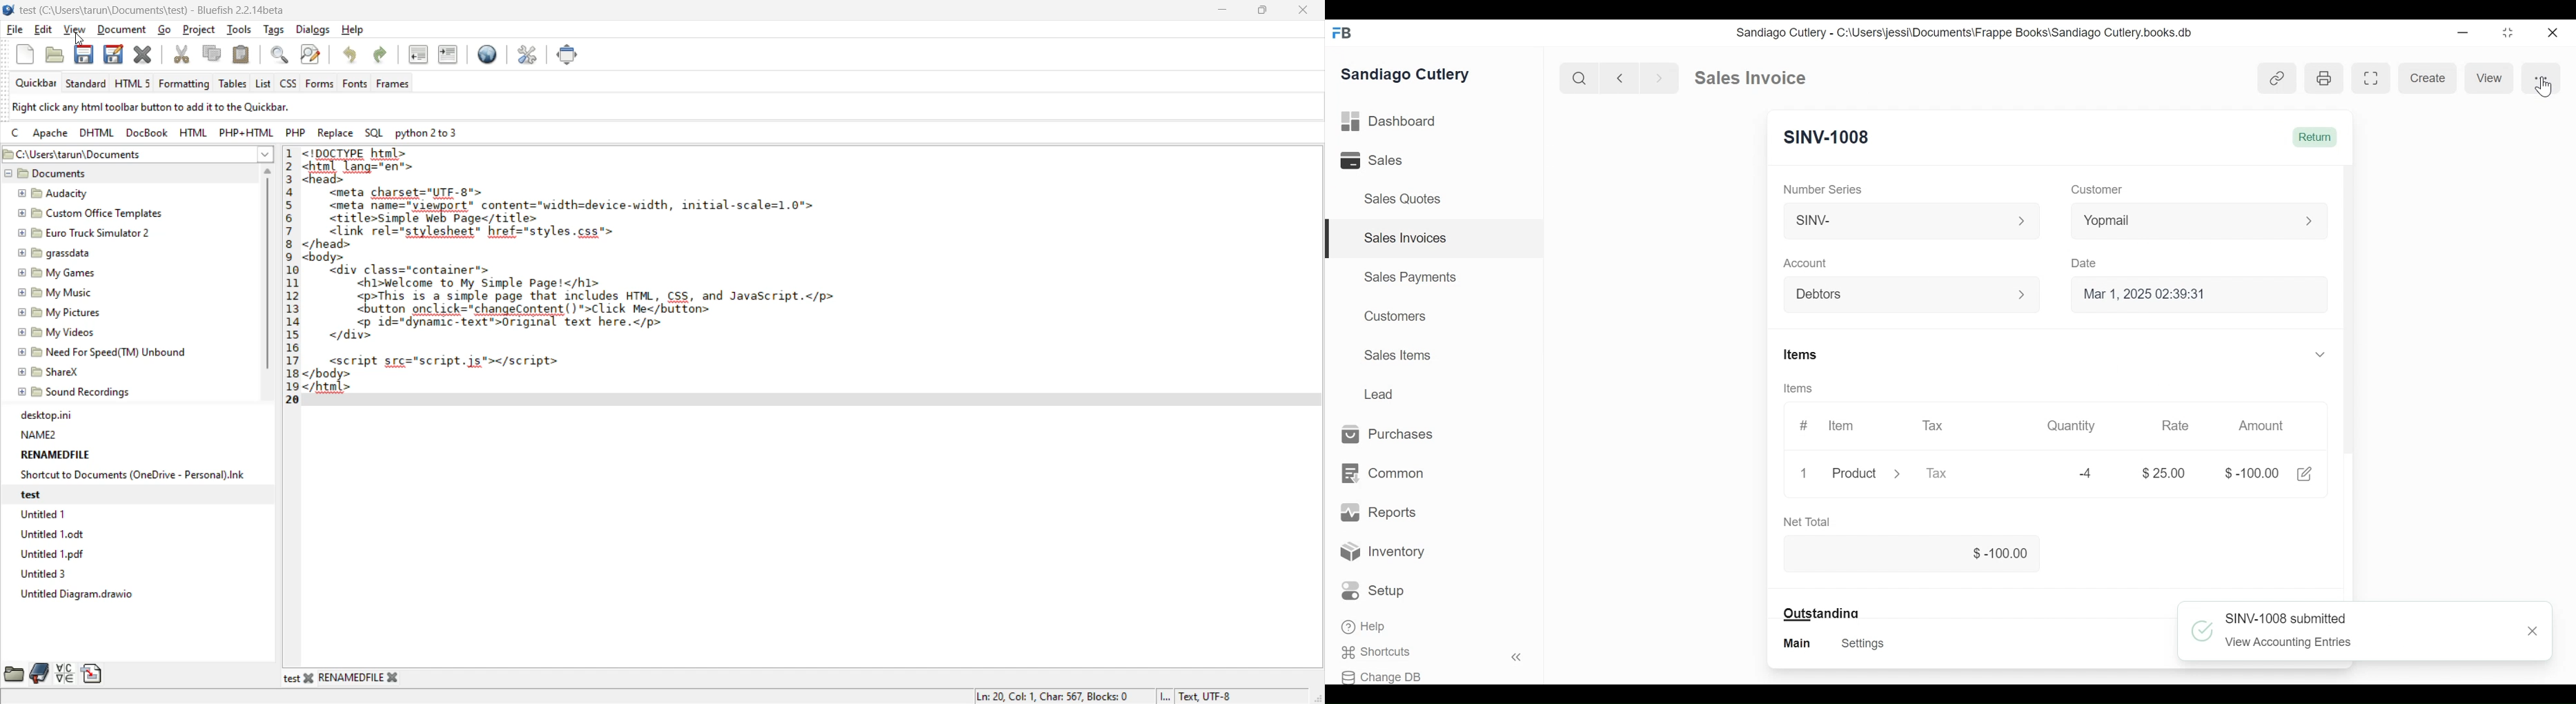  Describe the element at coordinates (1397, 315) in the screenshot. I see `Customers` at that location.